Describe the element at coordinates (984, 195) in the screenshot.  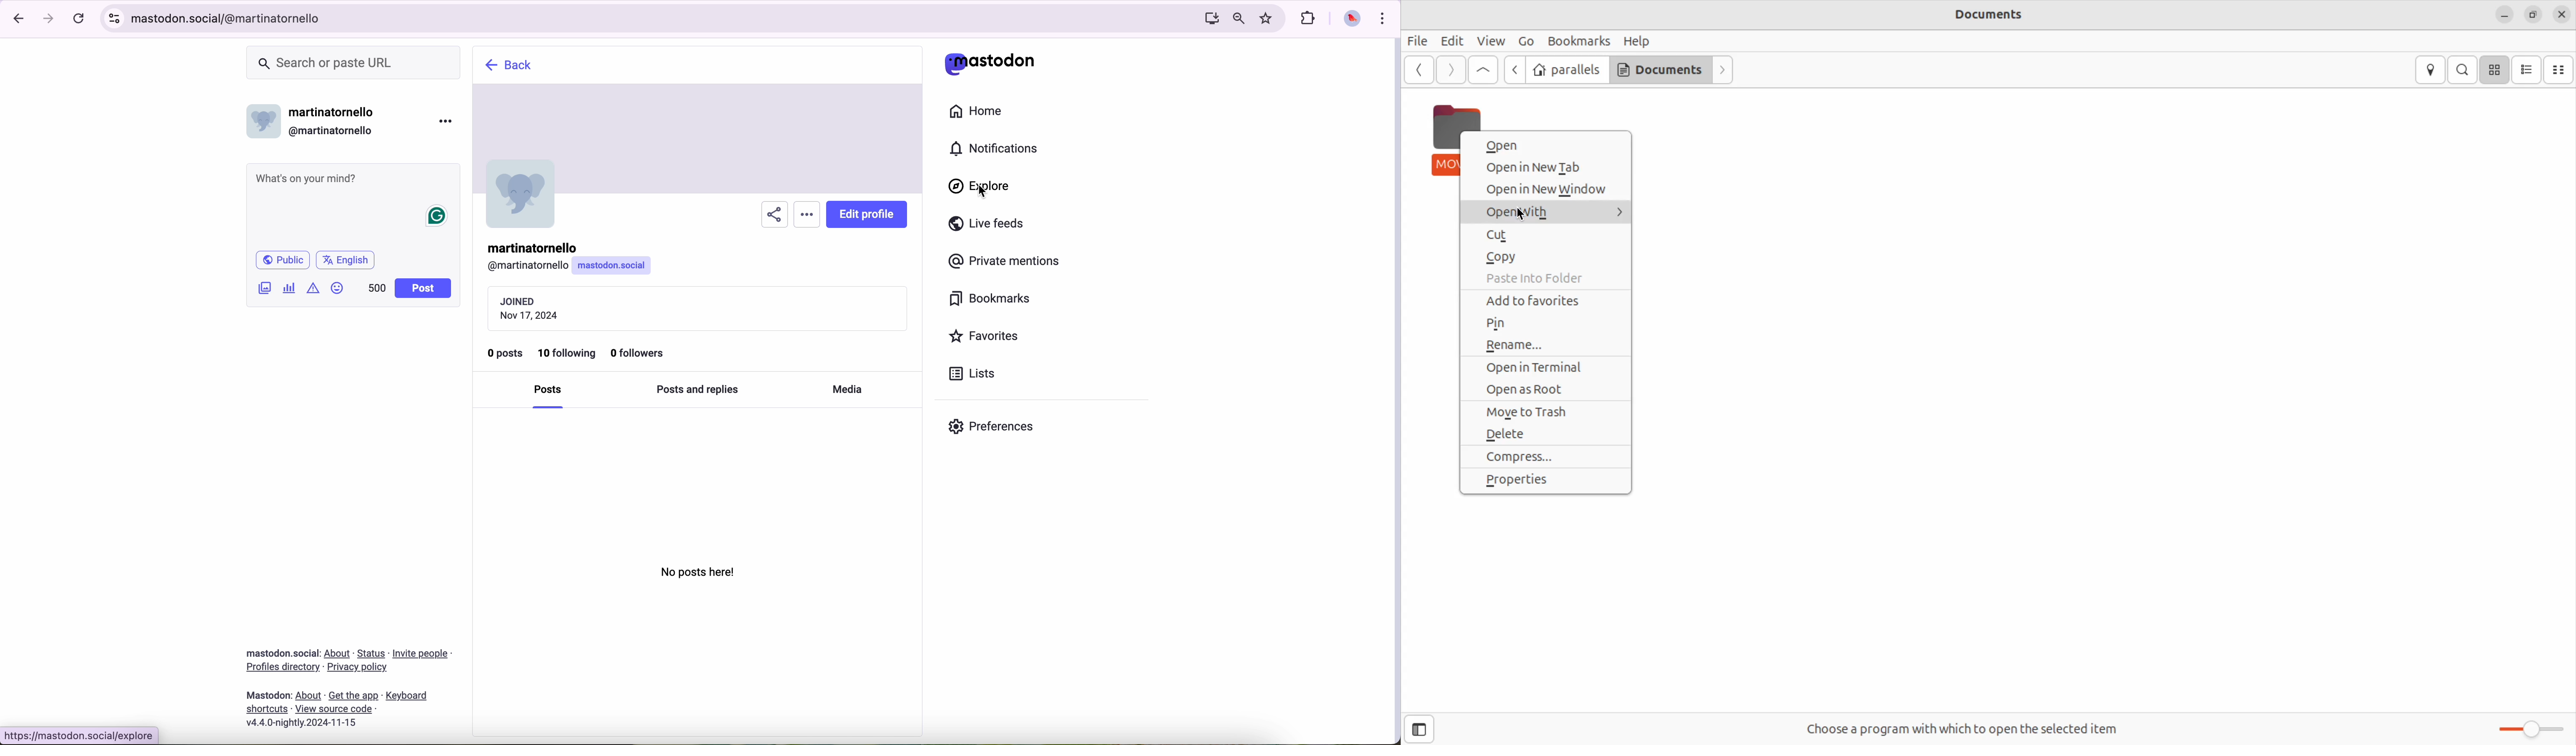
I see `cursor` at that location.